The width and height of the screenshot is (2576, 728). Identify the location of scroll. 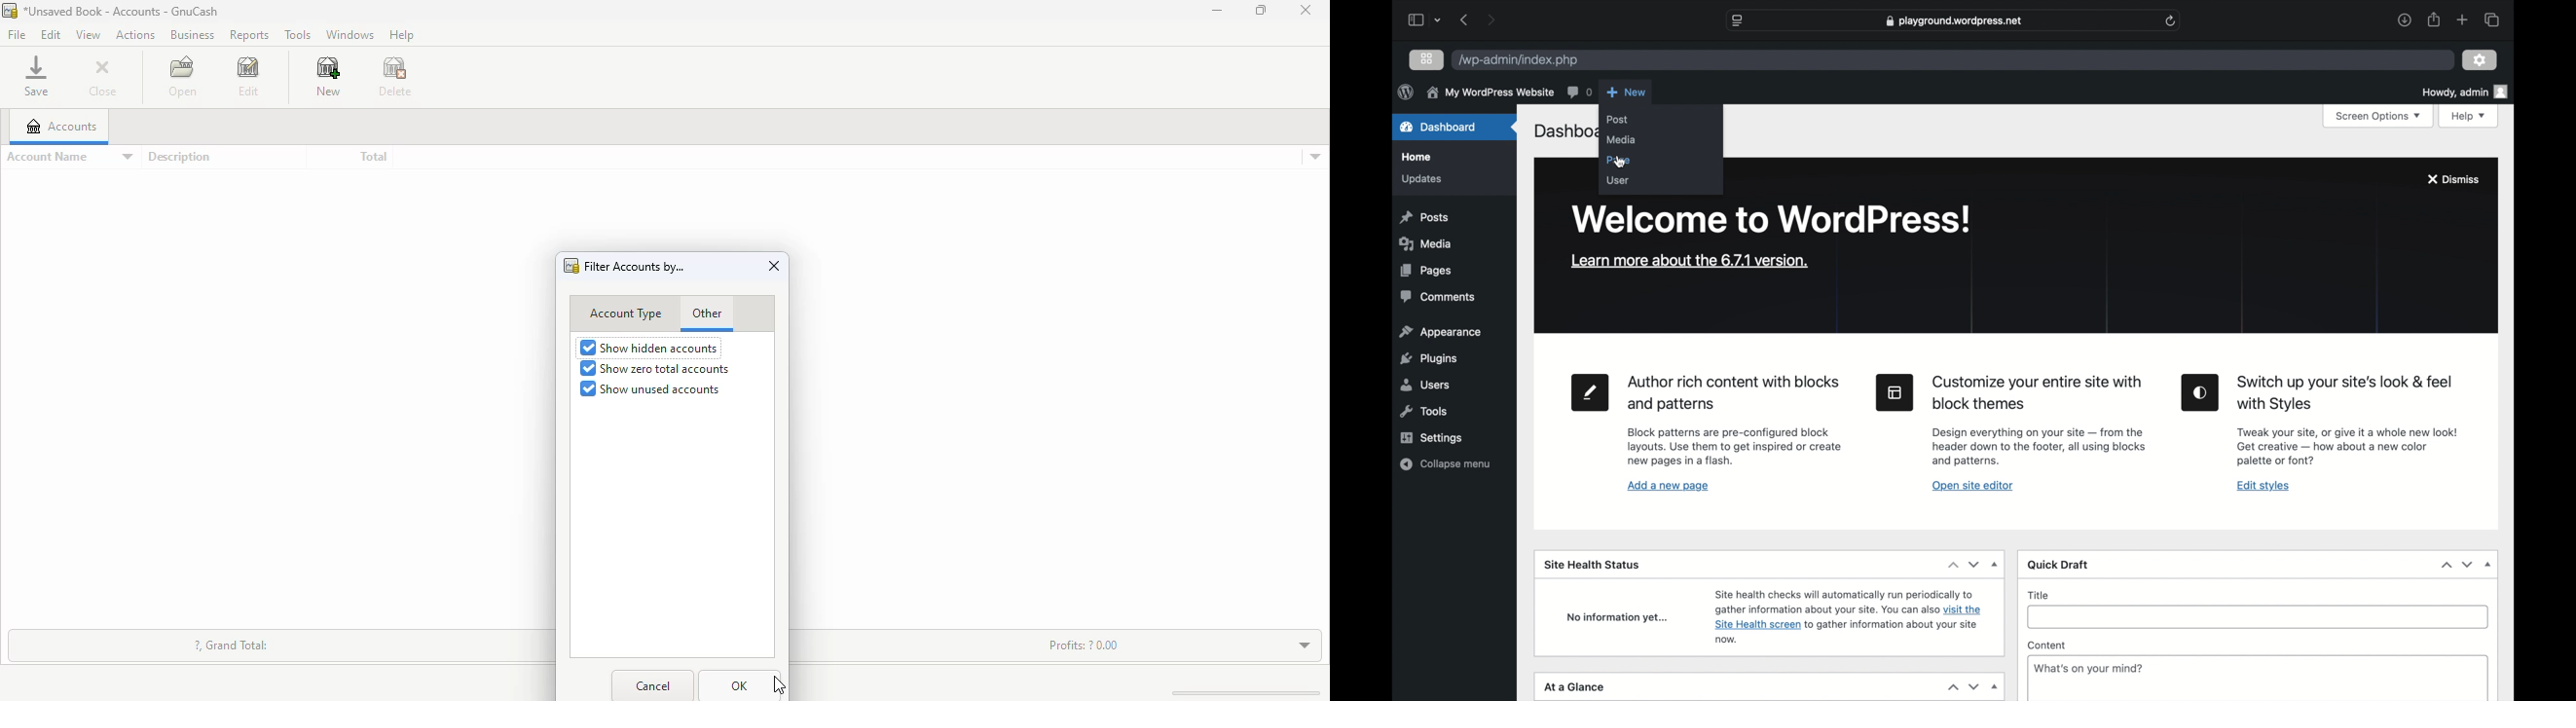
(1235, 692).